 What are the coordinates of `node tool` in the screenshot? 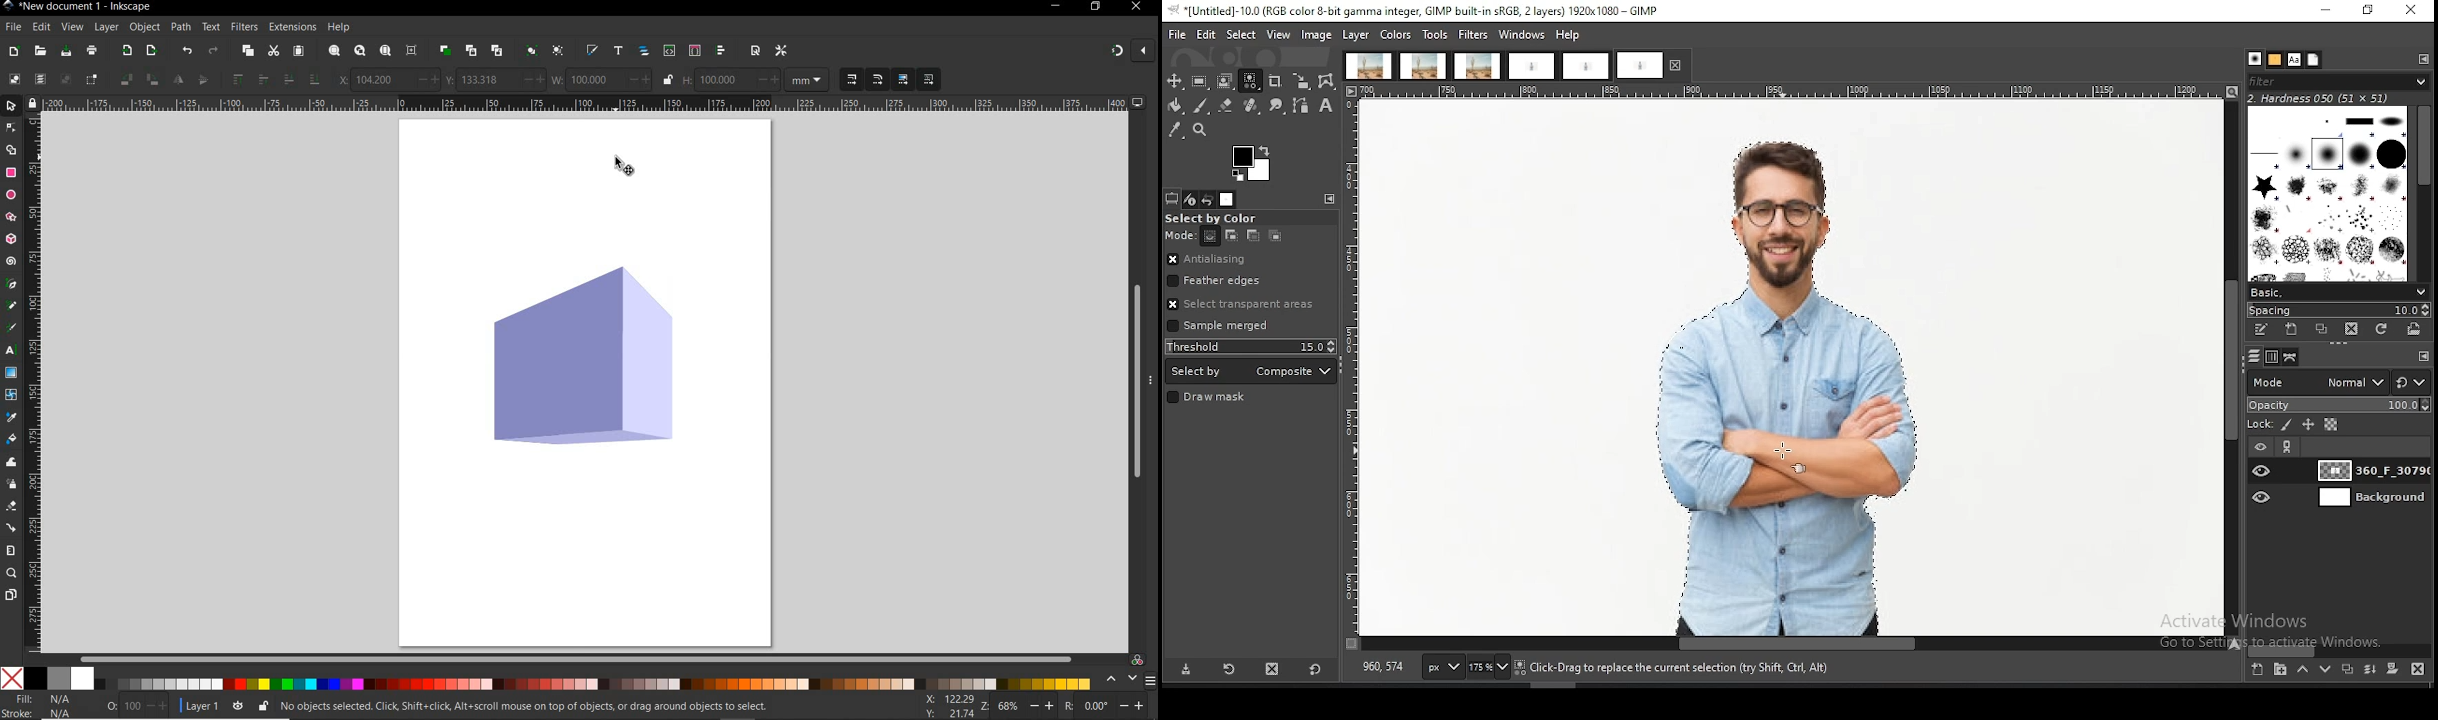 It's located at (11, 128).